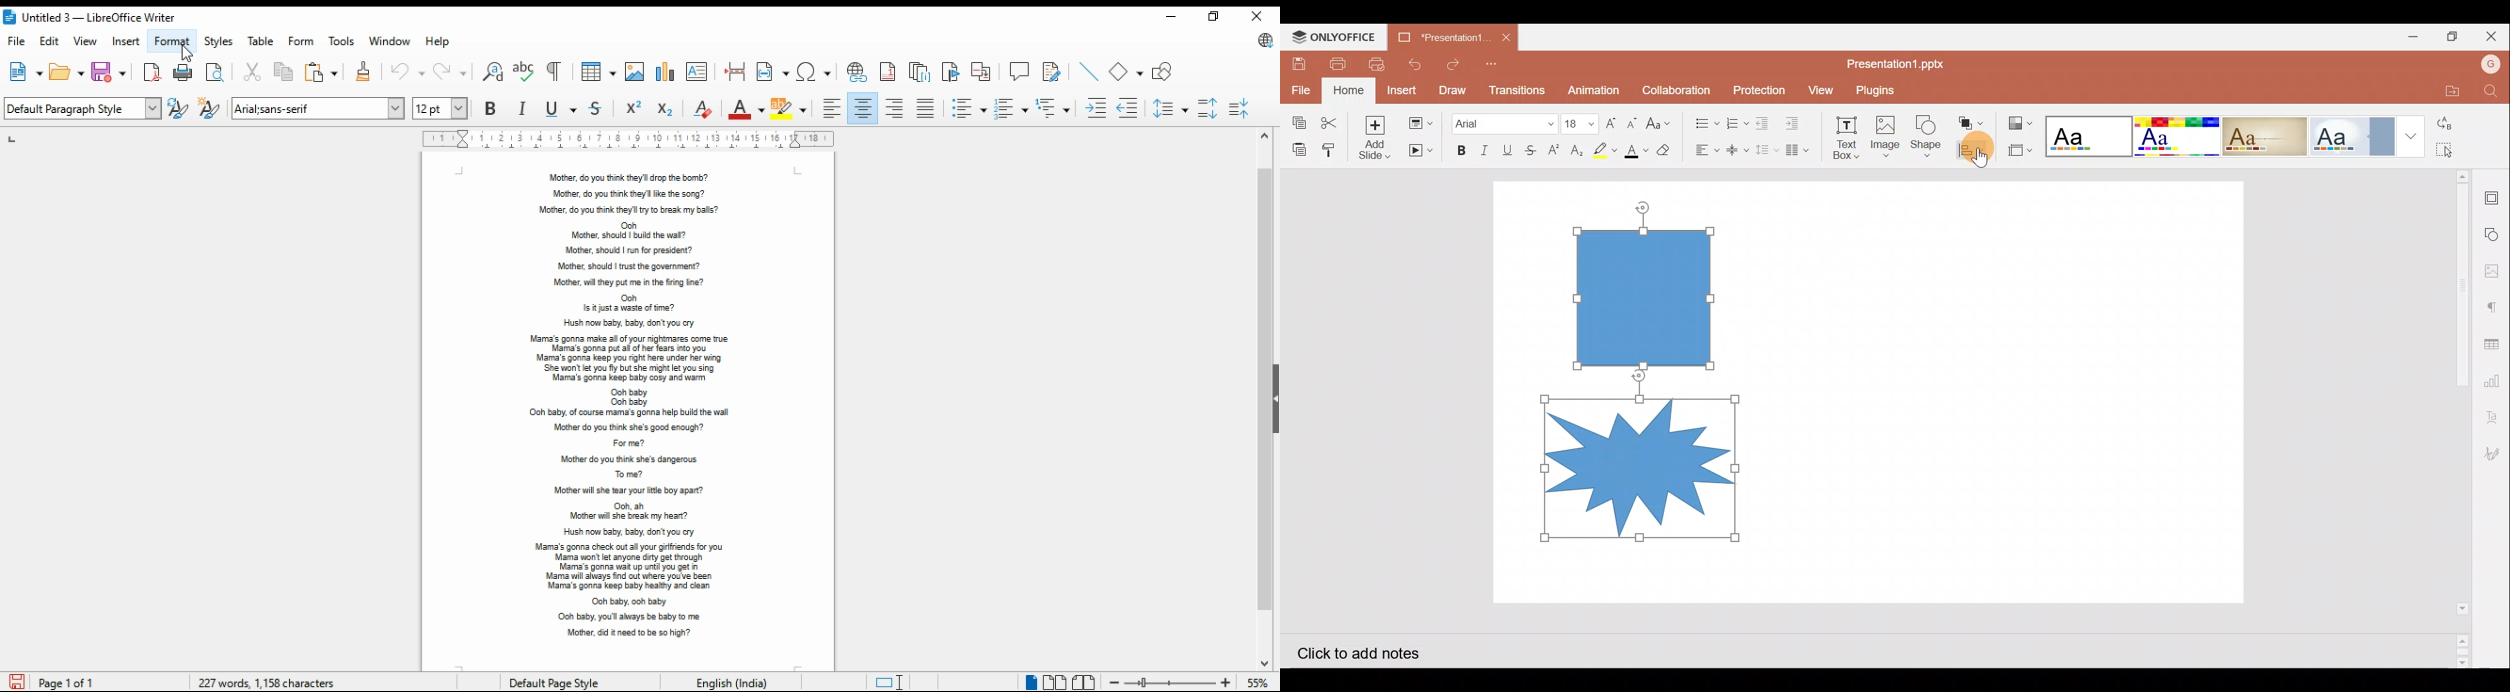  What do you see at coordinates (1439, 38) in the screenshot?
I see `Presentation1.` at bounding box center [1439, 38].